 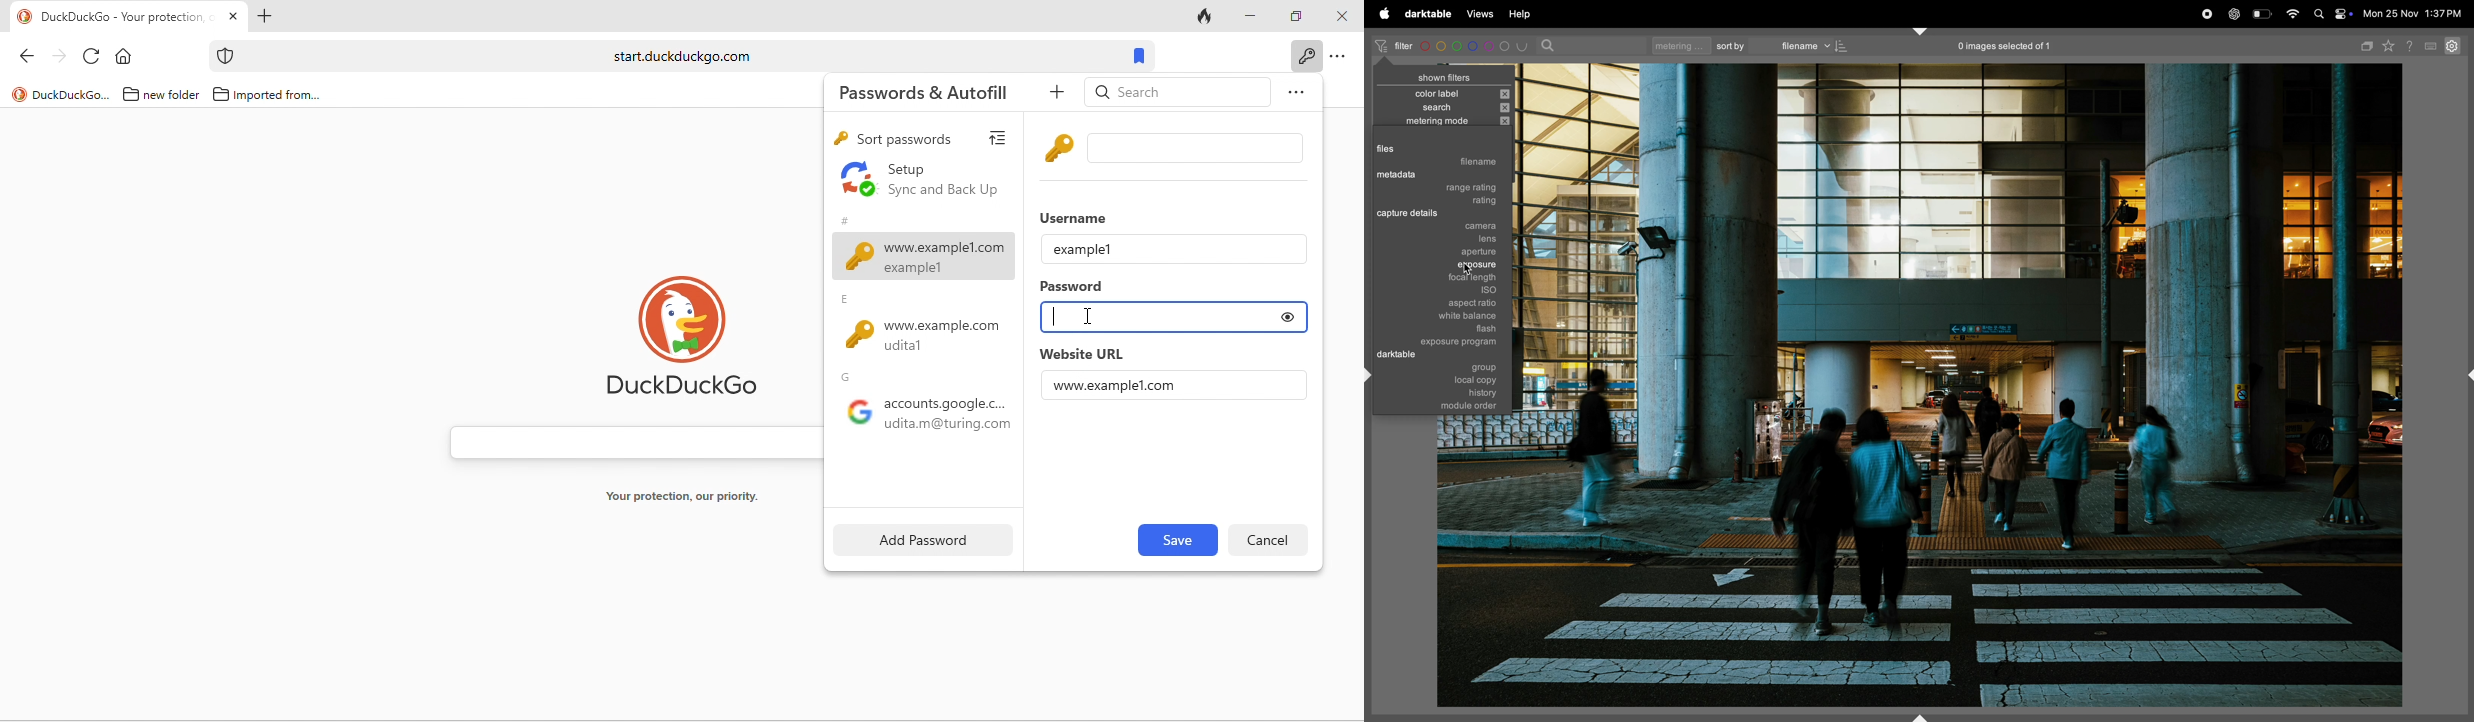 I want to click on add password, so click(x=919, y=539).